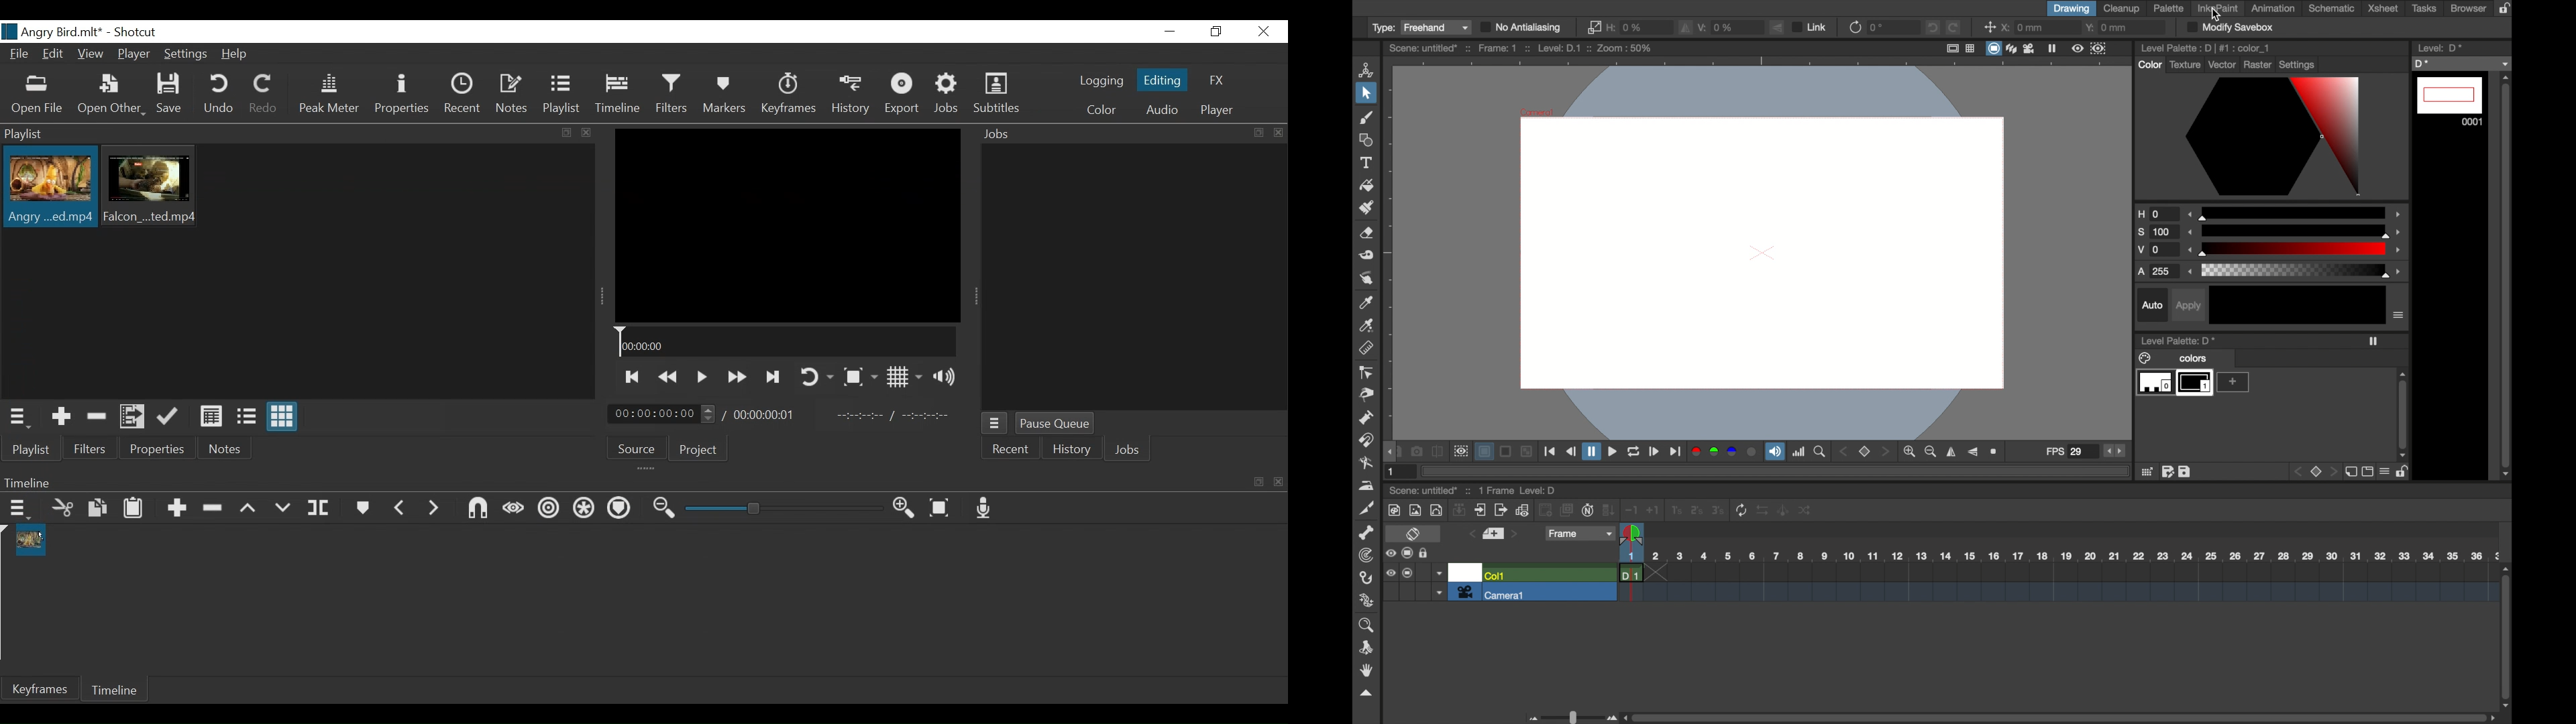 This screenshot has height=728, width=2576. What do you see at coordinates (1855, 27) in the screenshot?
I see `refresh` at bounding box center [1855, 27].